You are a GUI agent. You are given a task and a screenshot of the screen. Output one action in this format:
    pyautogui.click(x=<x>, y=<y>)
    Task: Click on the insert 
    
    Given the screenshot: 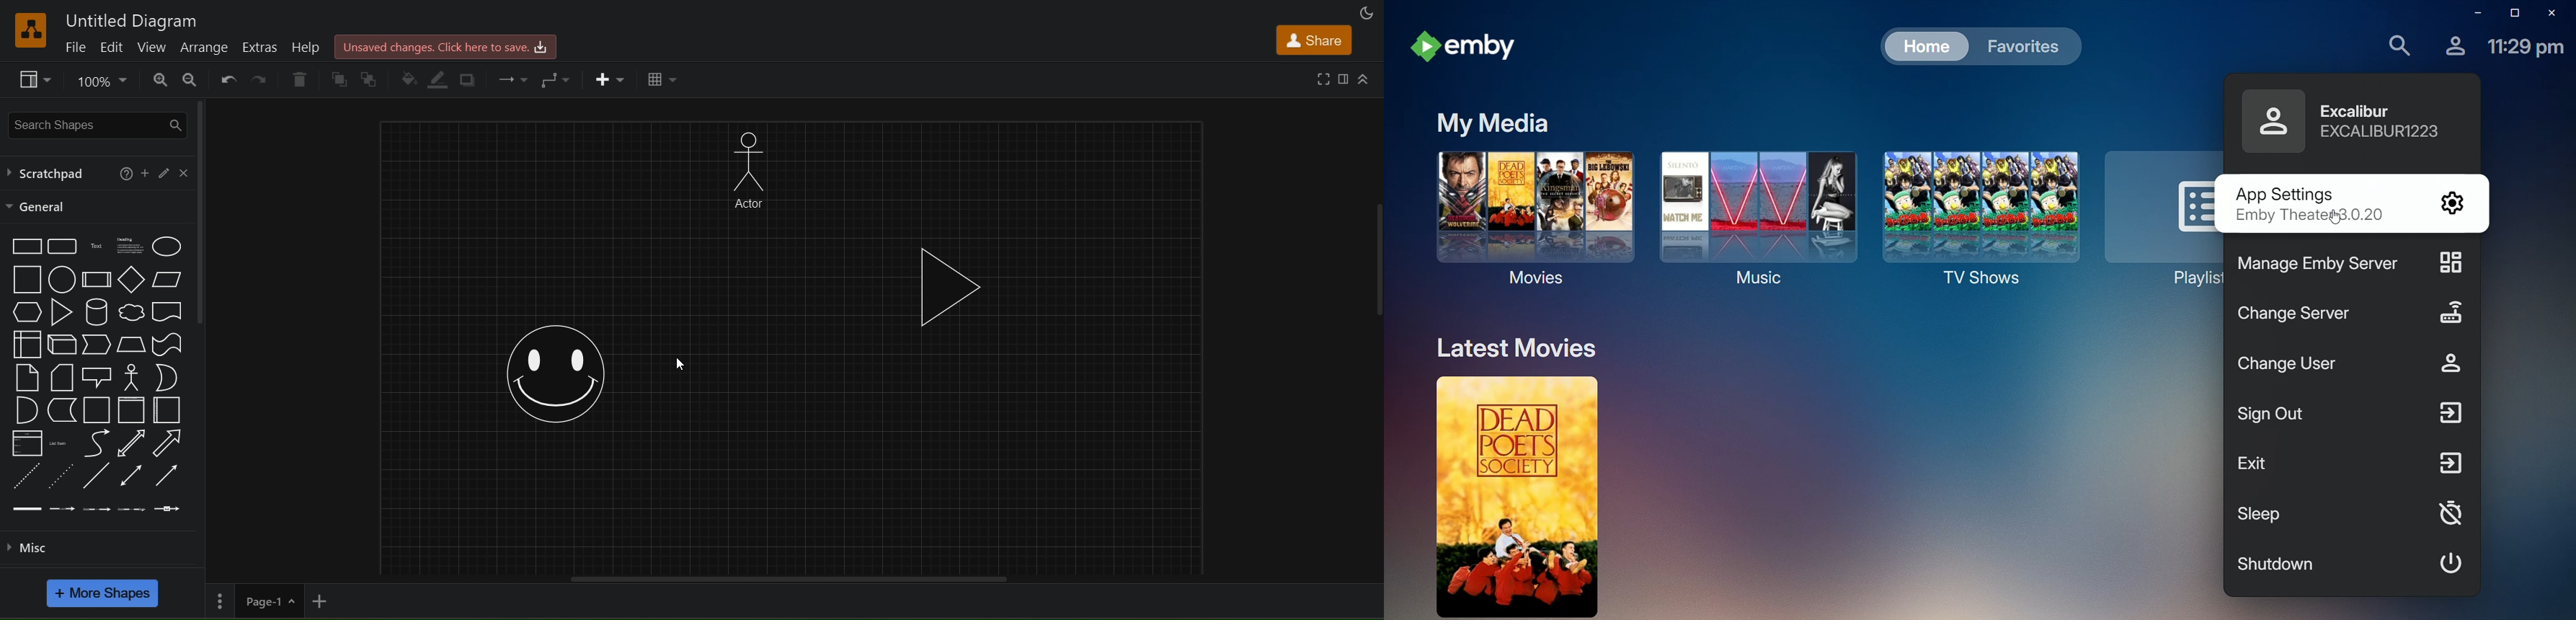 What is the action you would take?
    pyautogui.click(x=611, y=80)
    